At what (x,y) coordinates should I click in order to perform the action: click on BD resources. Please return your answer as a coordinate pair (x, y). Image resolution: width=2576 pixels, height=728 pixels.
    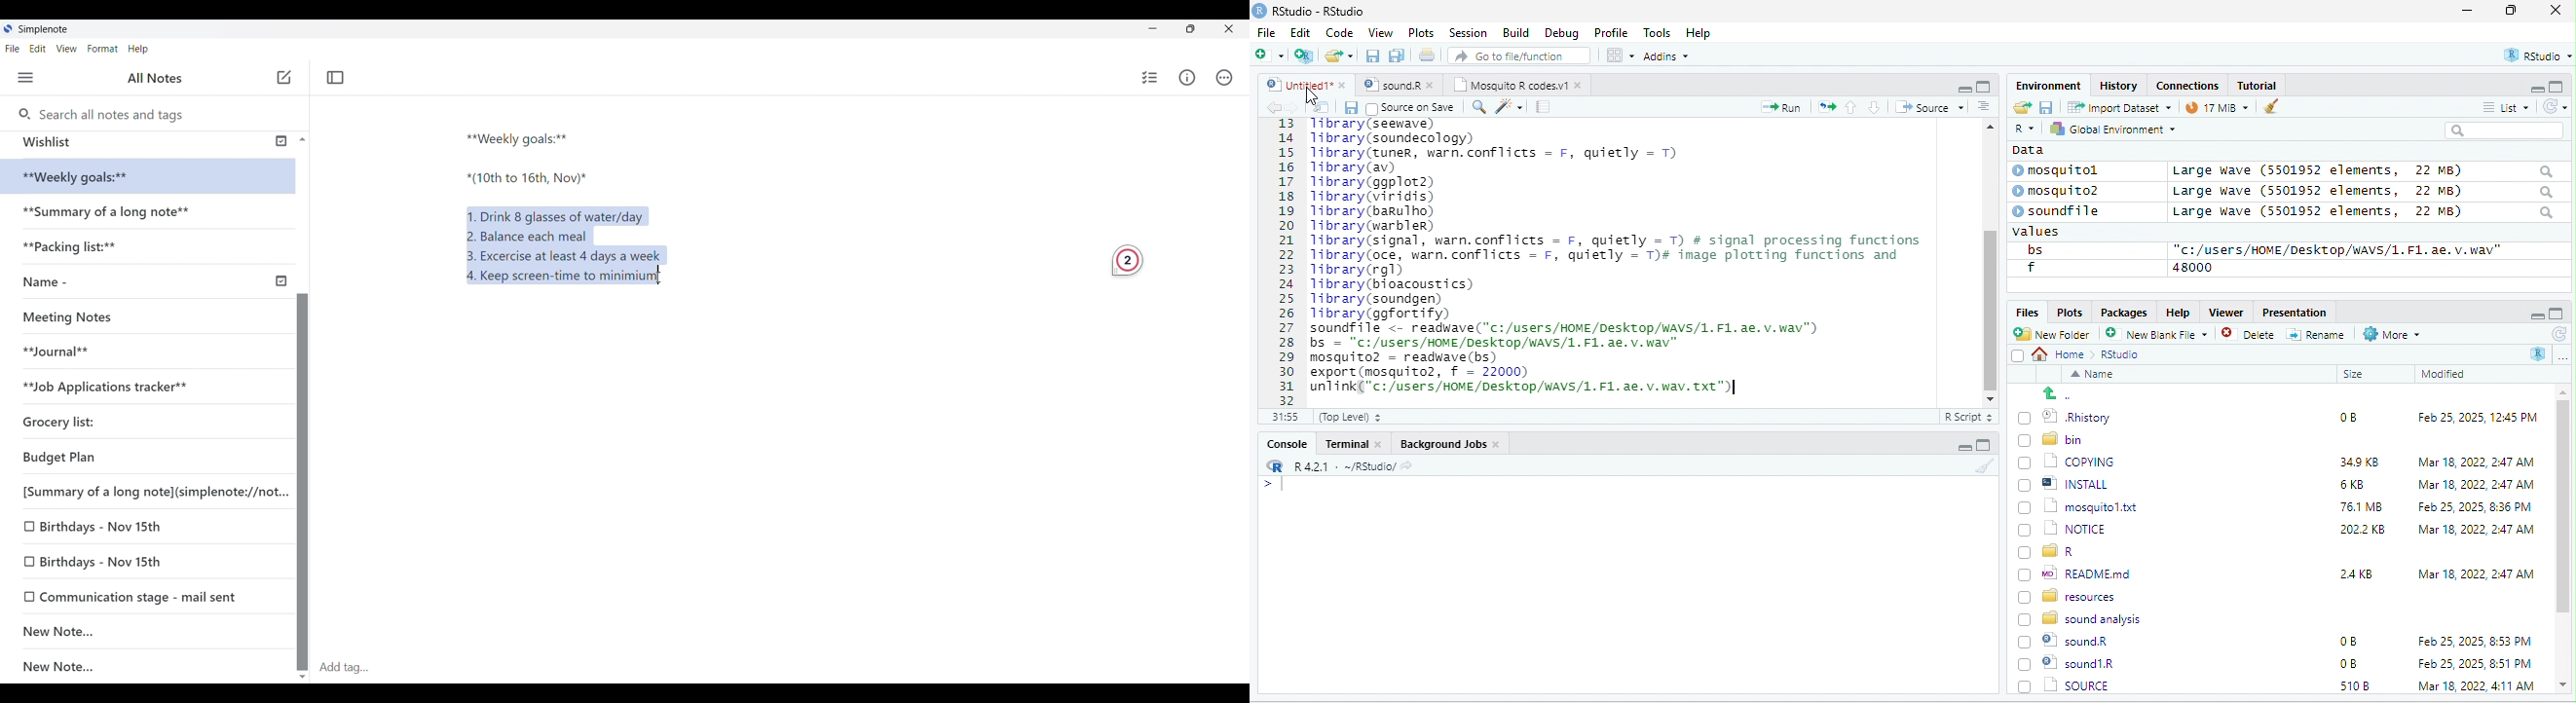
    Looking at the image, I should click on (2071, 594).